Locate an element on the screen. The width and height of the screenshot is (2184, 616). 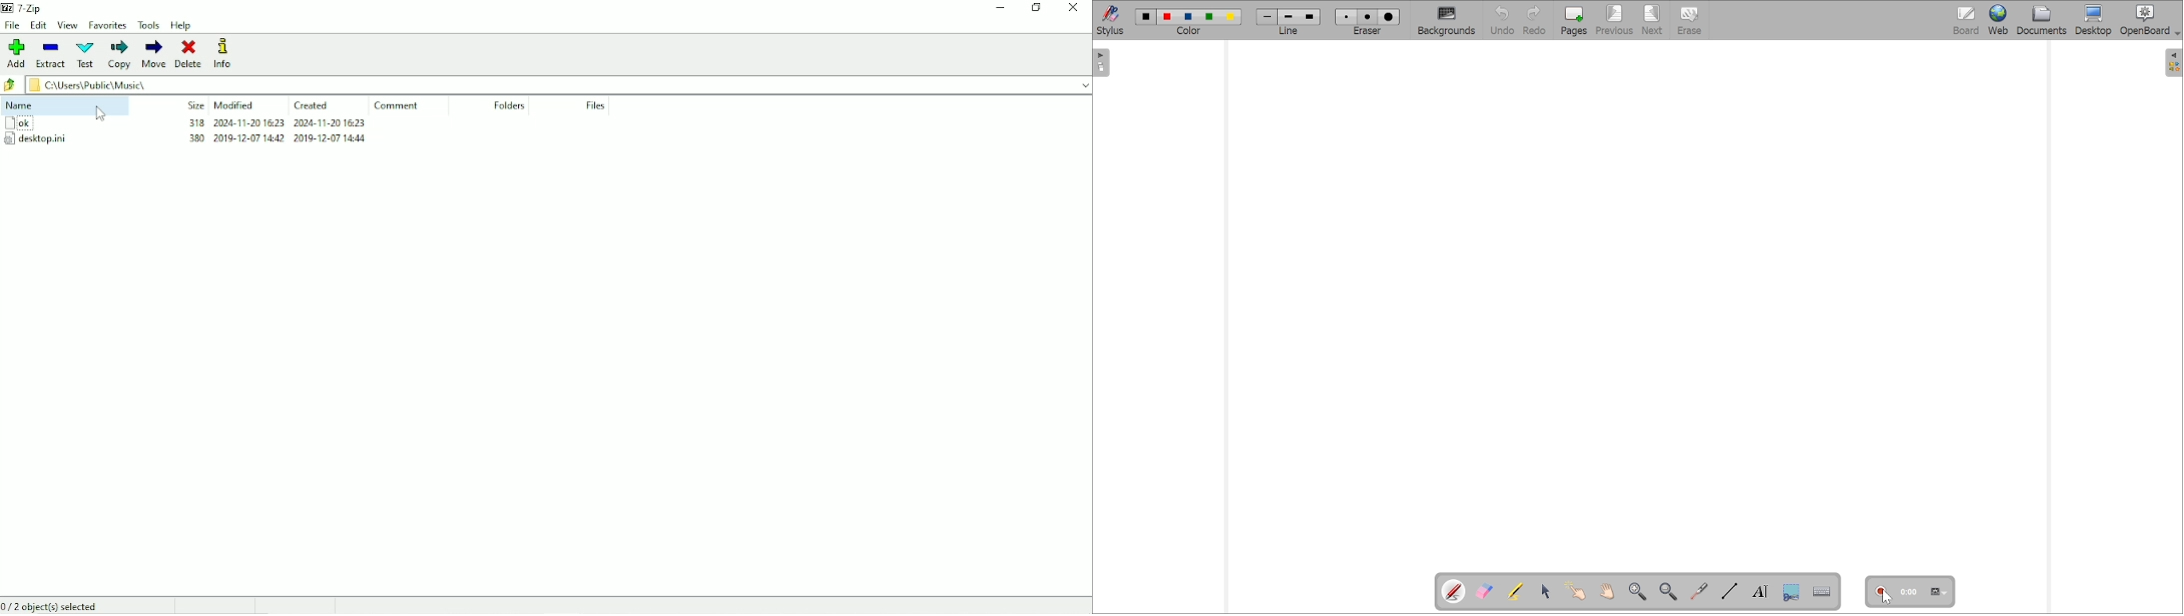
Line1 is located at coordinates (1267, 16).